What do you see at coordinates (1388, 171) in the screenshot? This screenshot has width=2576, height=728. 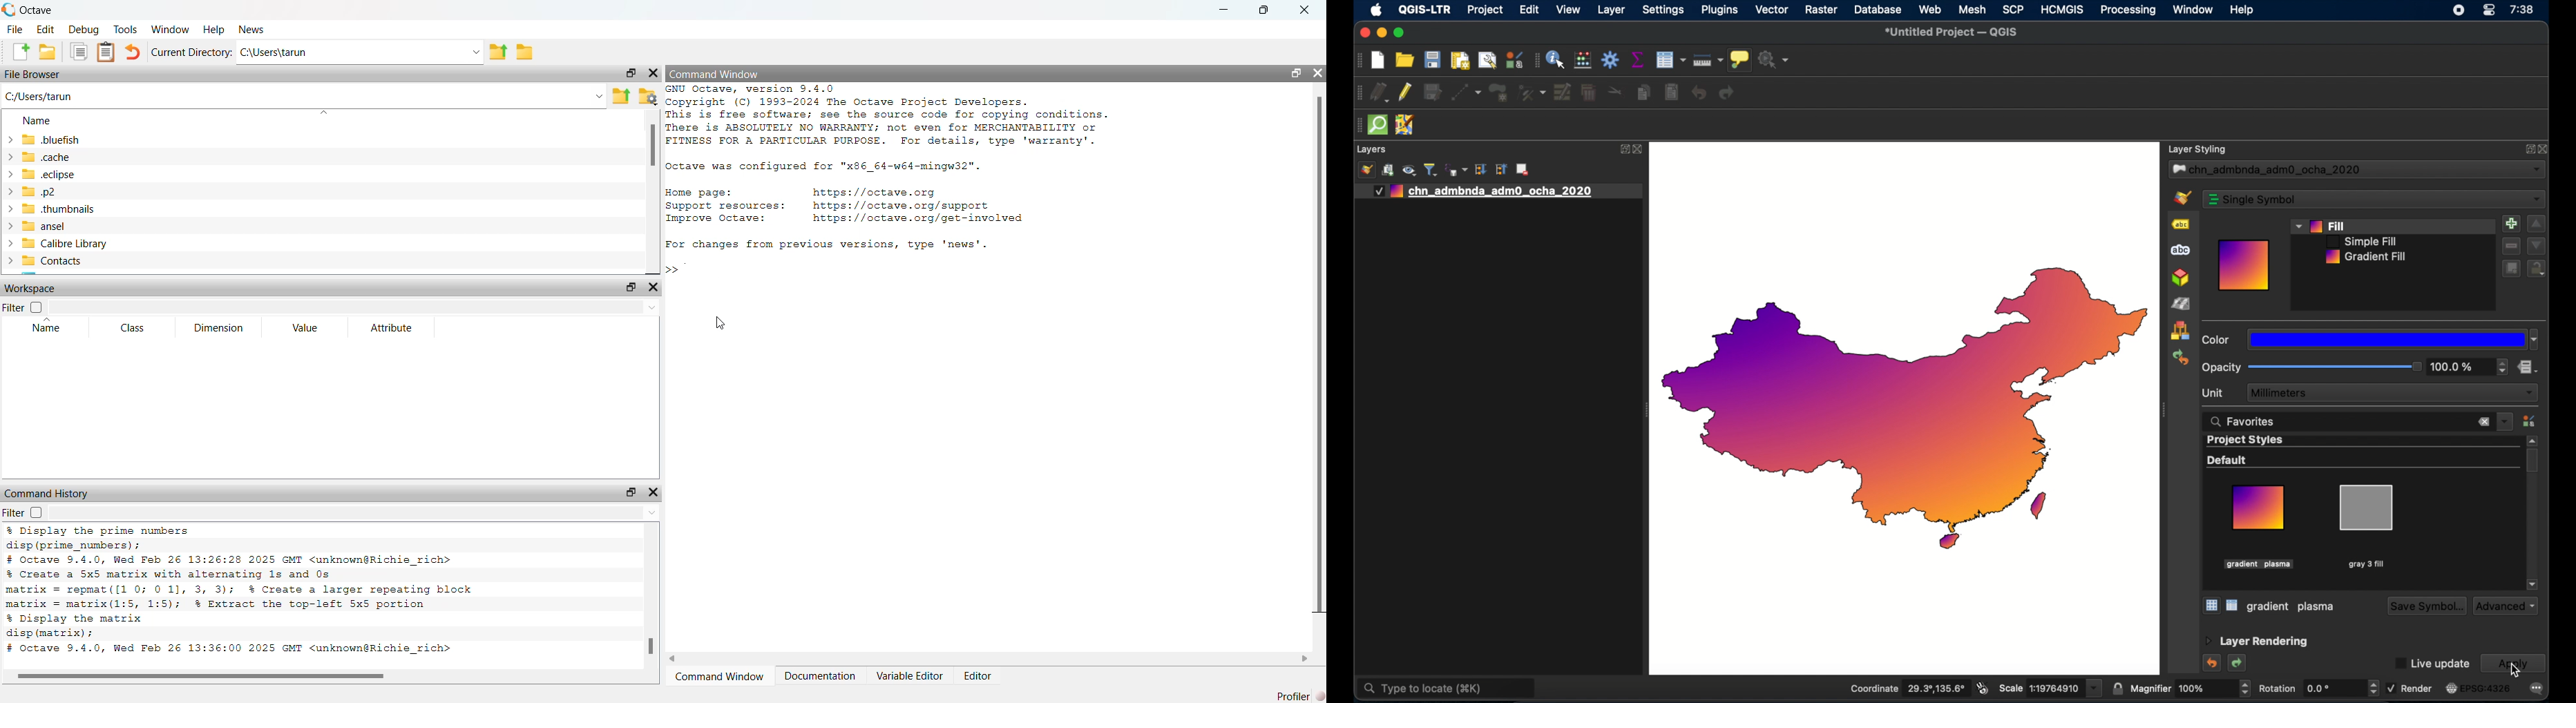 I see `add group` at bounding box center [1388, 171].